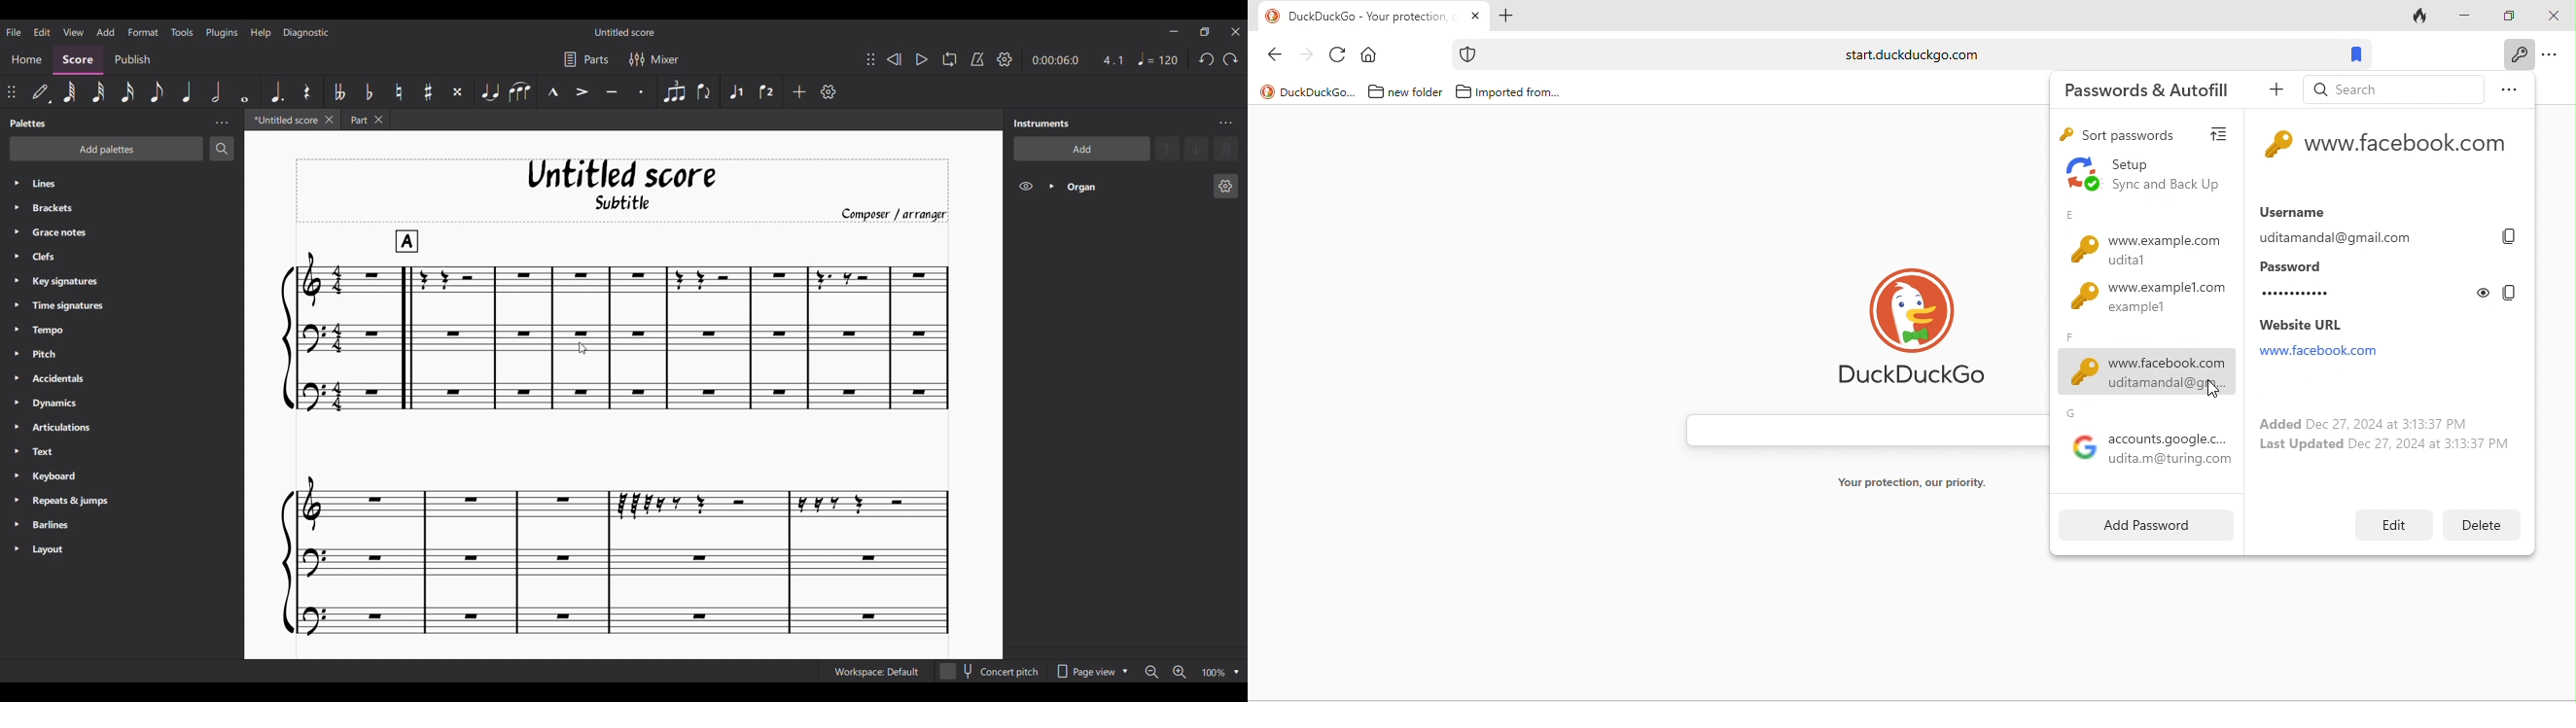  Describe the element at coordinates (2207, 388) in the screenshot. I see `cursor` at that location.